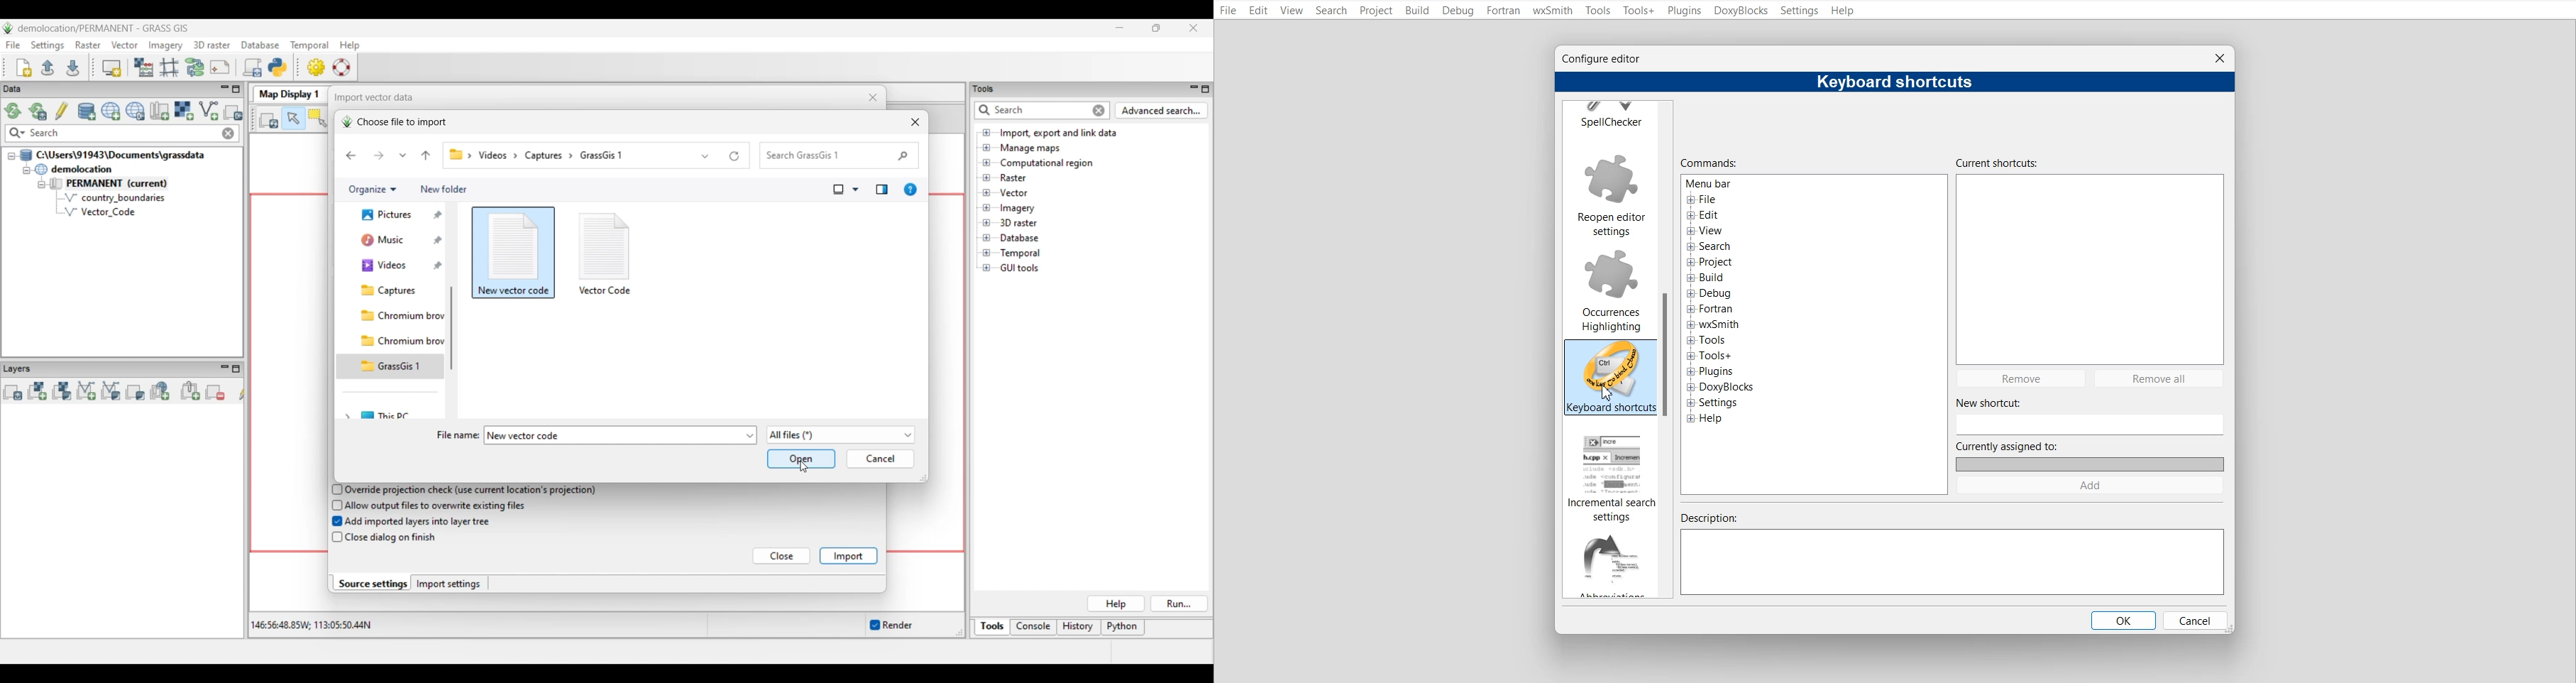  What do you see at coordinates (1607, 59) in the screenshot?
I see `Configure editor` at bounding box center [1607, 59].